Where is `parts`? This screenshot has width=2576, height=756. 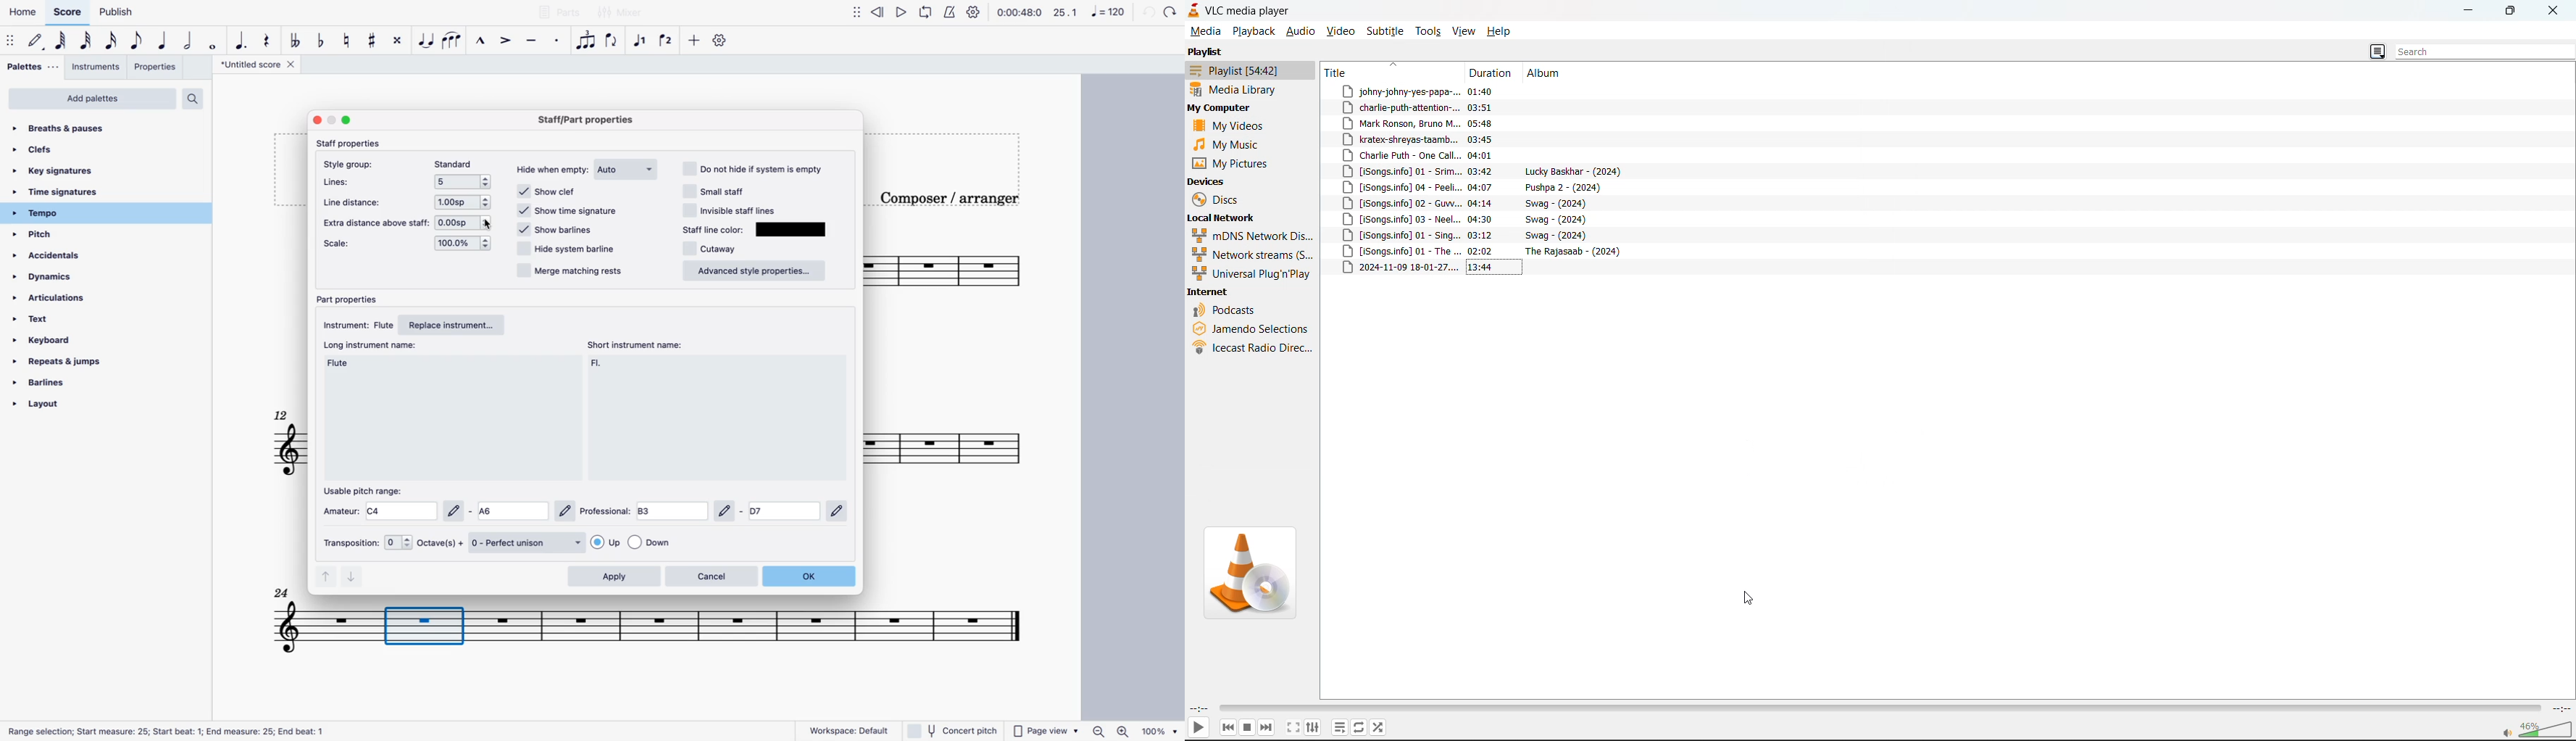 parts is located at coordinates (559, 11).